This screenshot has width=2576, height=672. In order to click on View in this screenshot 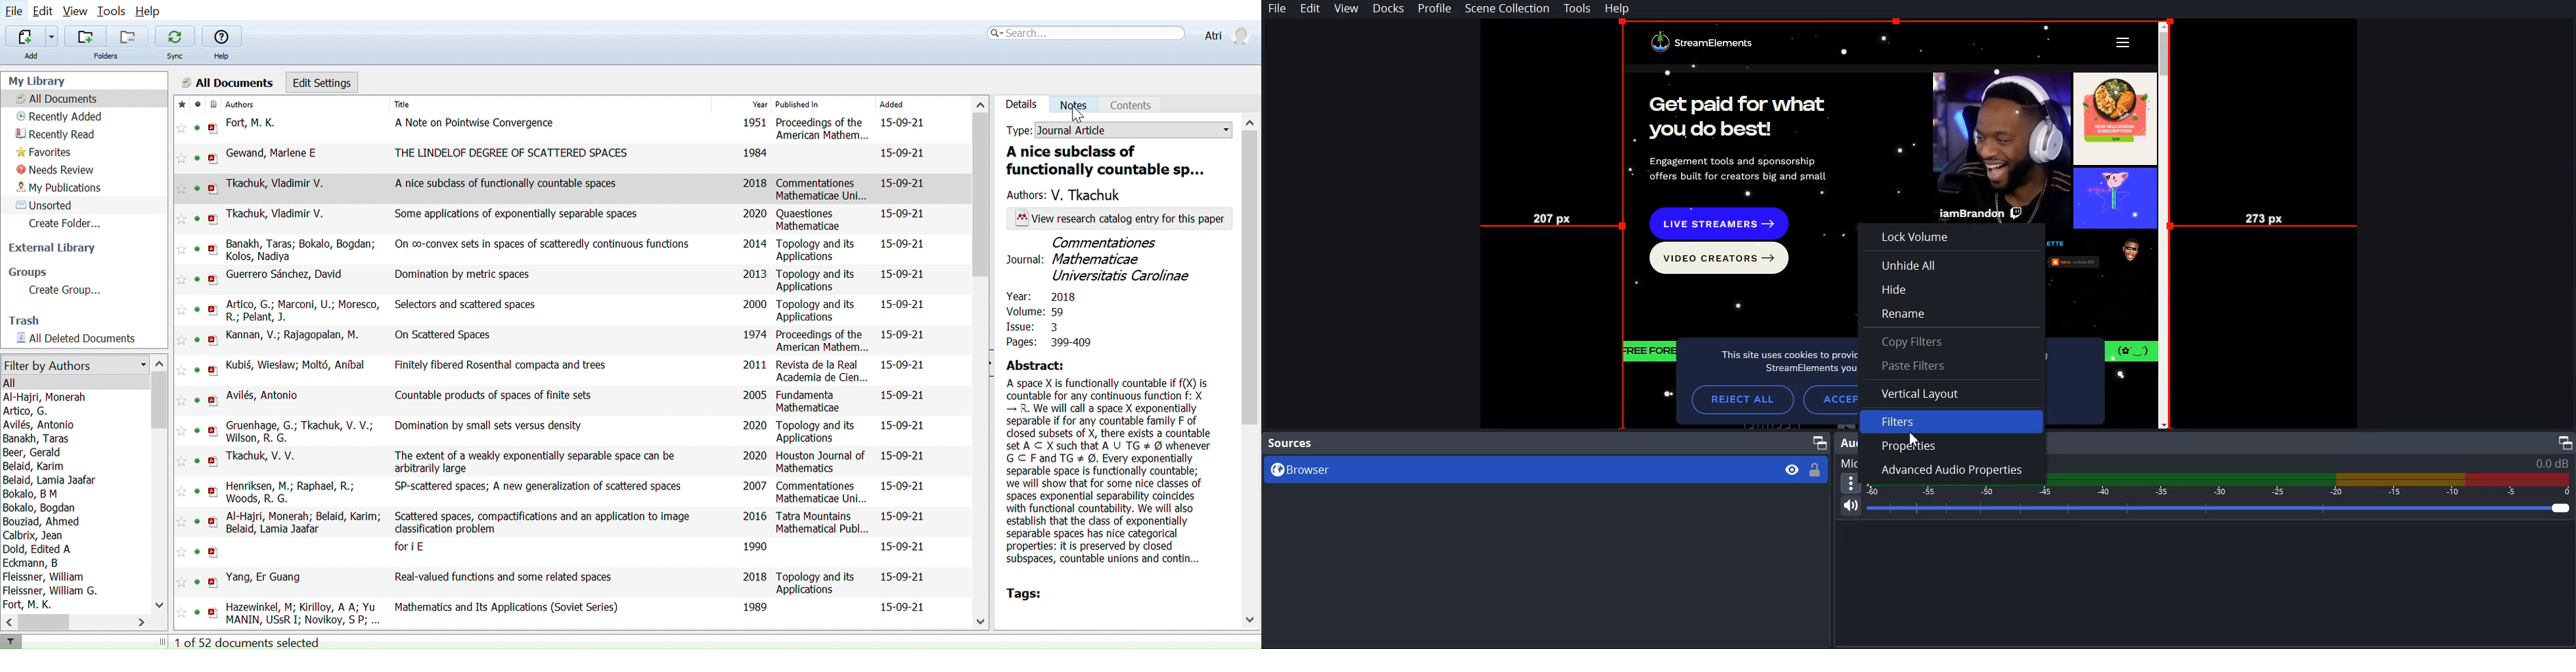, I will do `click(77, 12)`.